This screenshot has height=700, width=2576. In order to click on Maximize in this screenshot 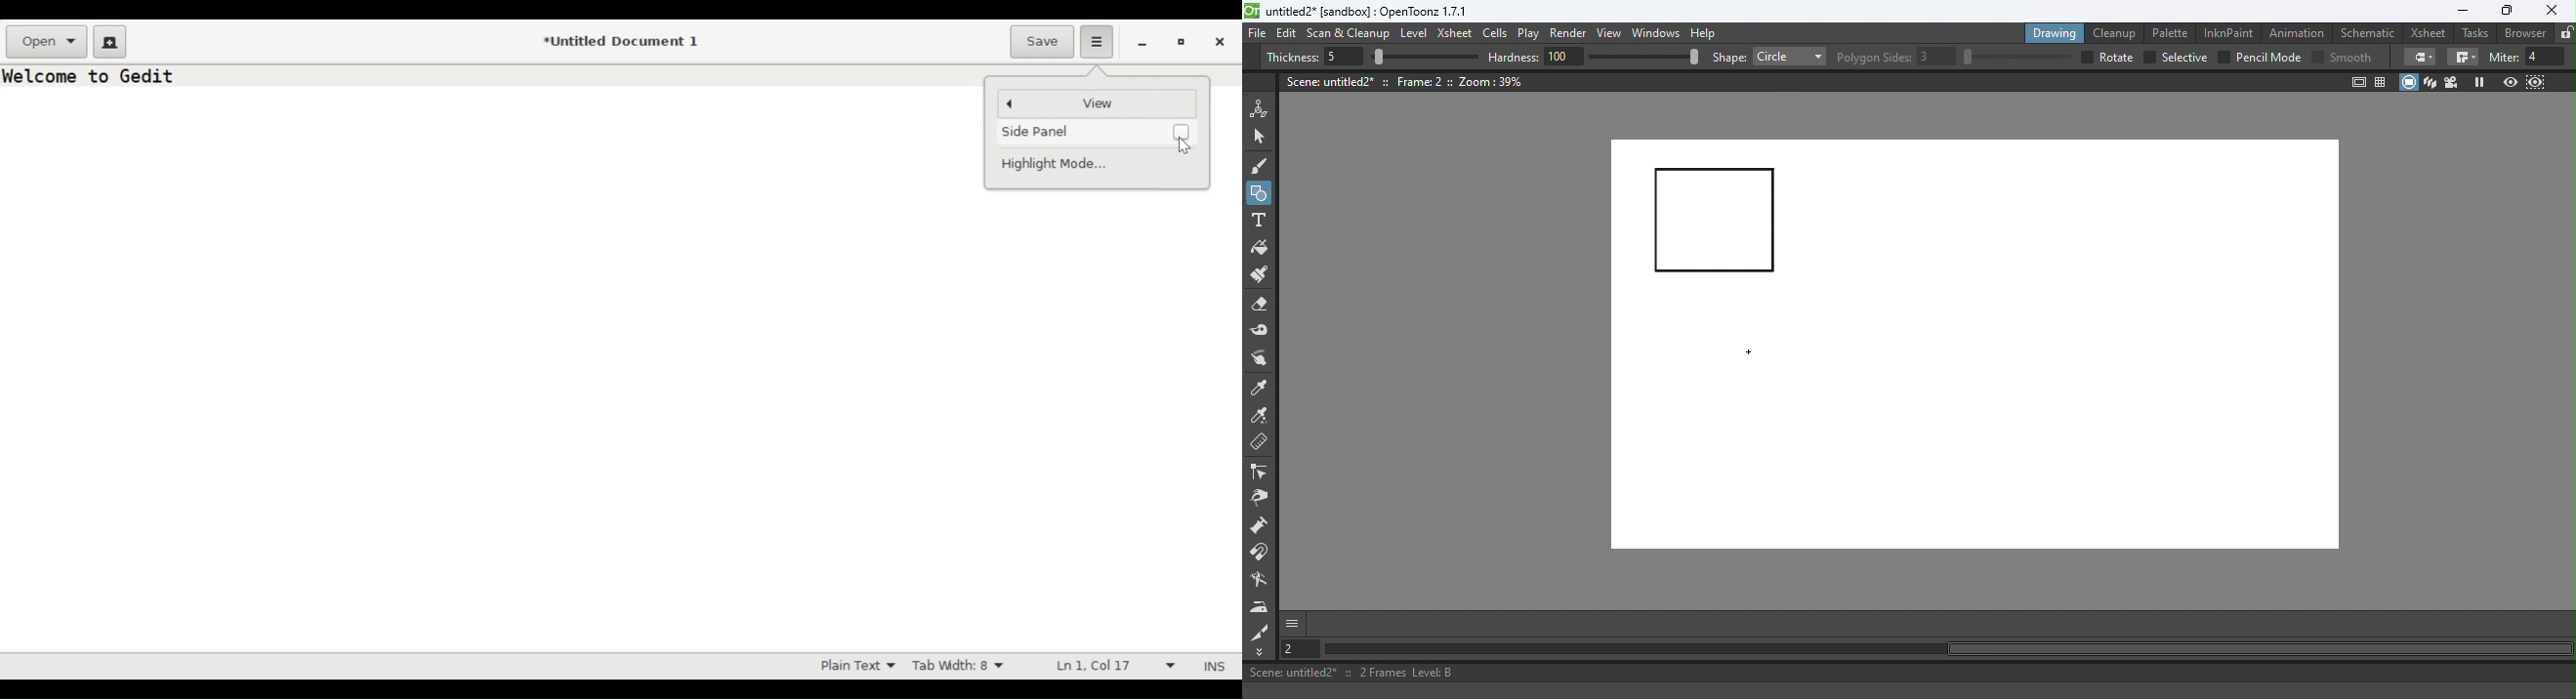, I will do `click(2504, 12)`.